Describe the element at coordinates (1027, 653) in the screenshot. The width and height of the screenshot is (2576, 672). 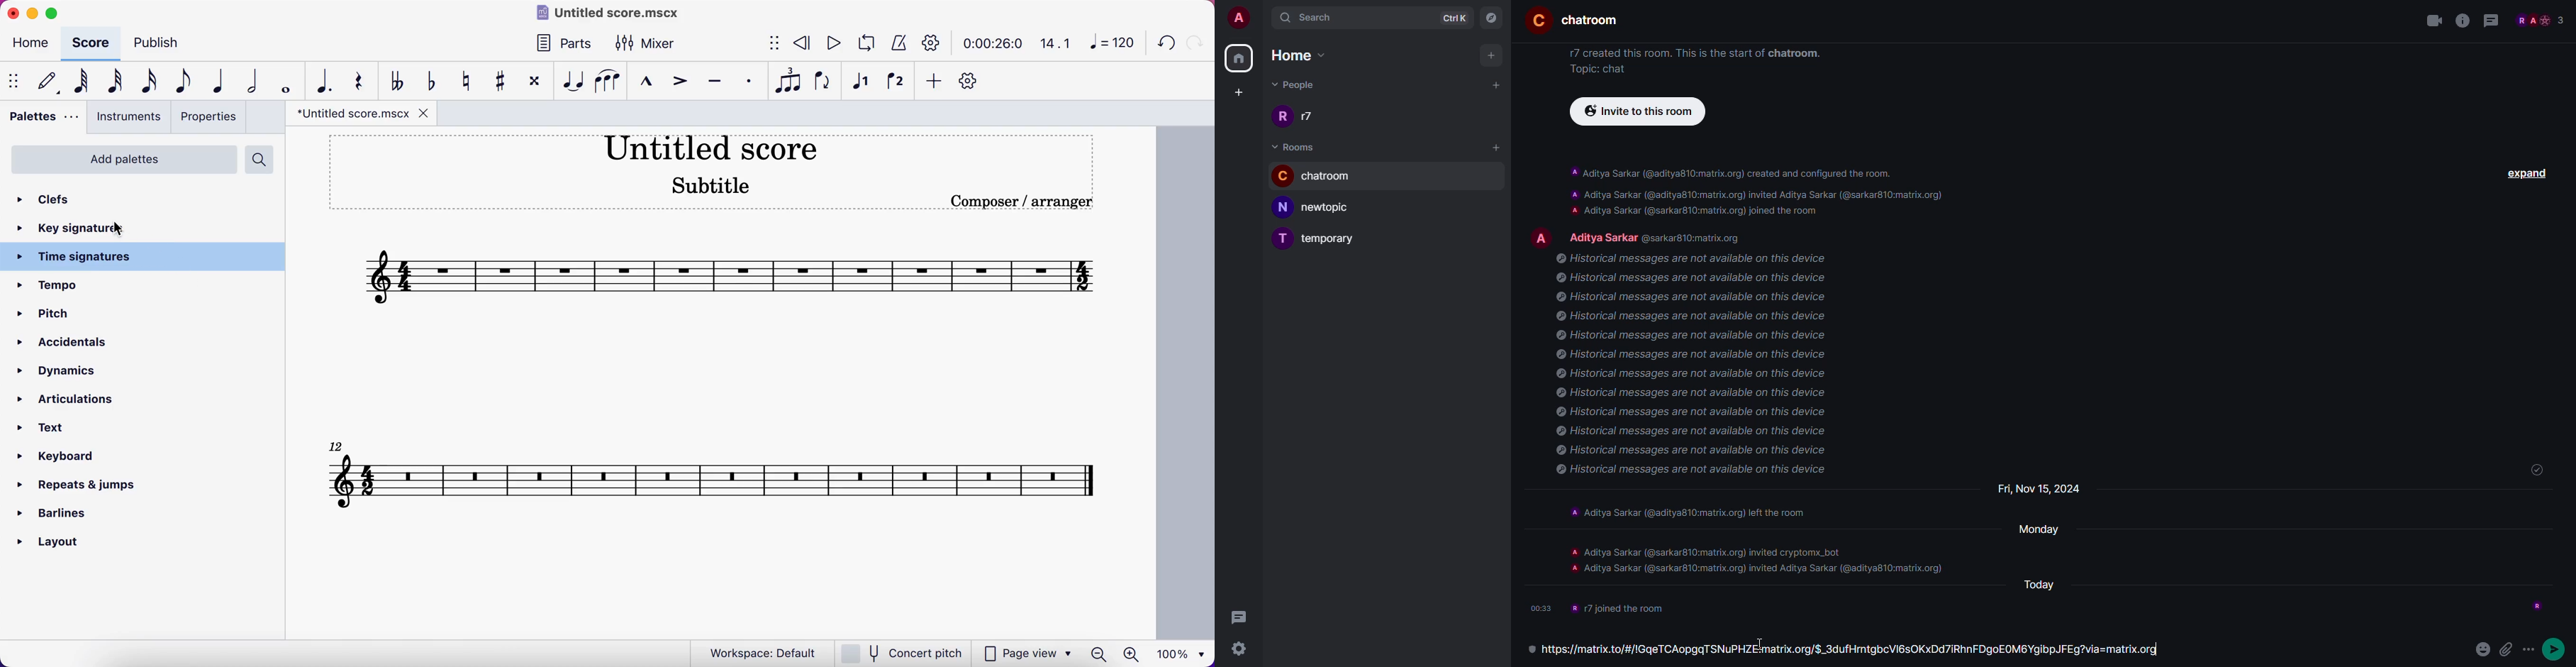
I see `page view` at that location.